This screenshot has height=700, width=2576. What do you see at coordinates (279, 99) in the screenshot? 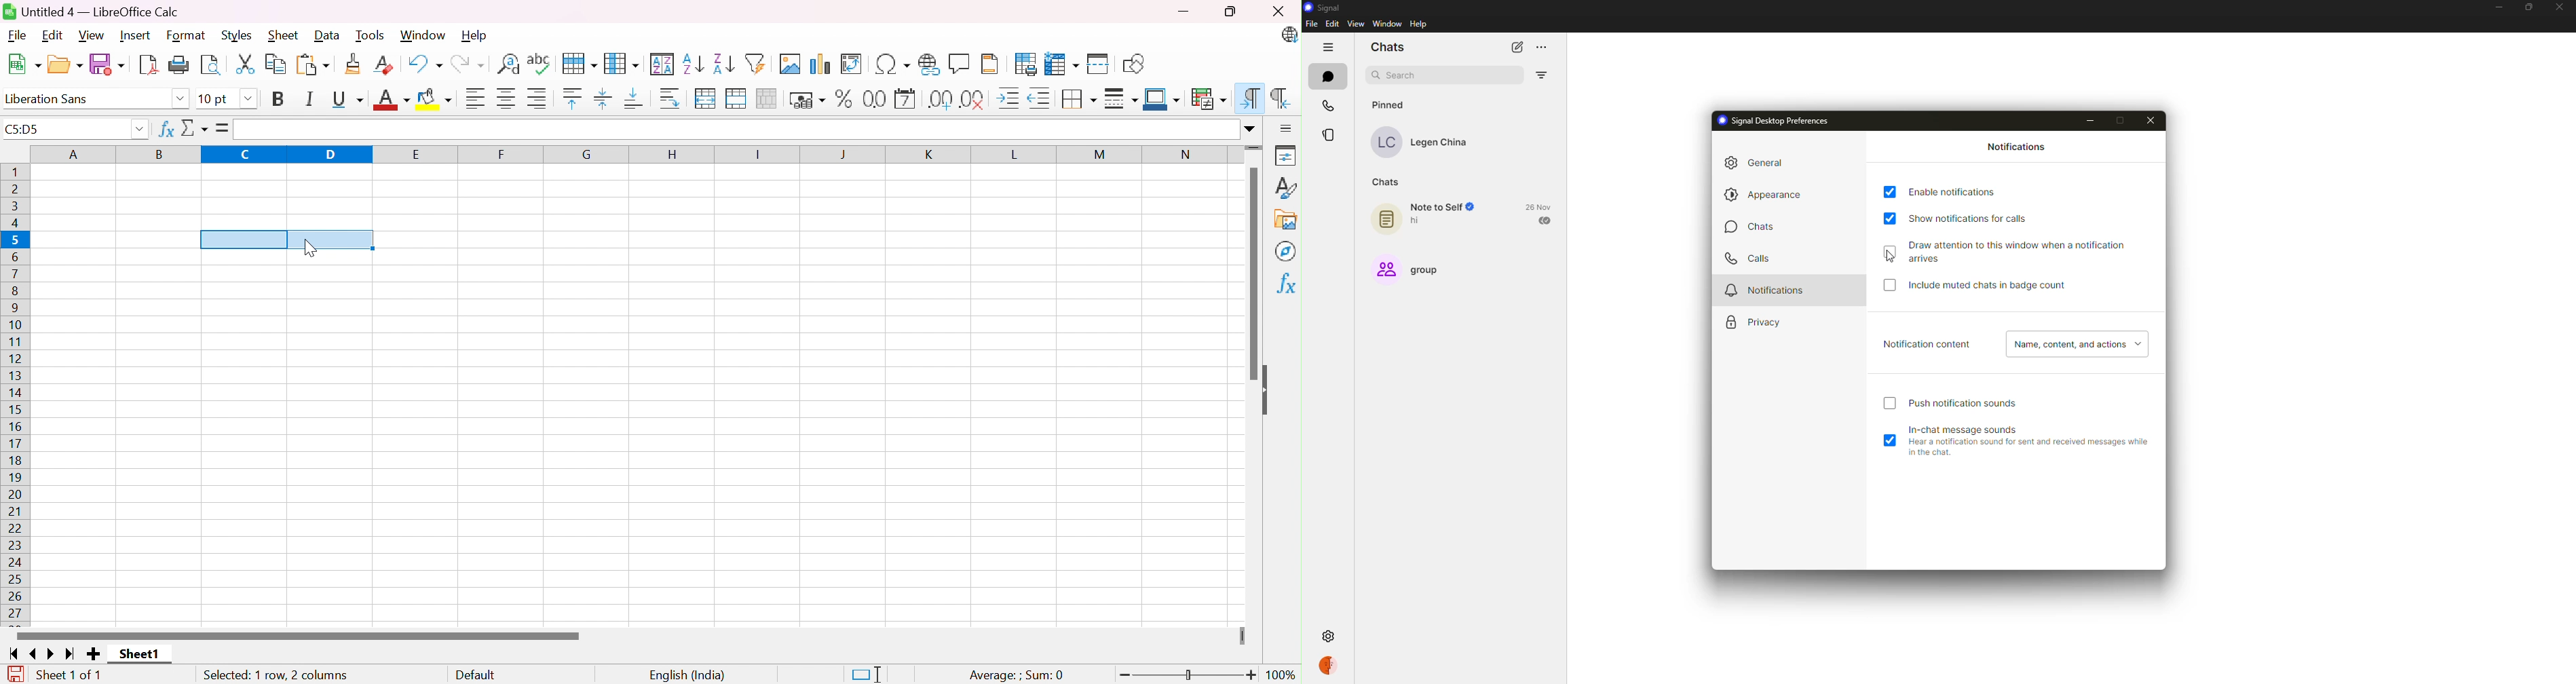
I see `Bold` at bounding box center [279, 99].